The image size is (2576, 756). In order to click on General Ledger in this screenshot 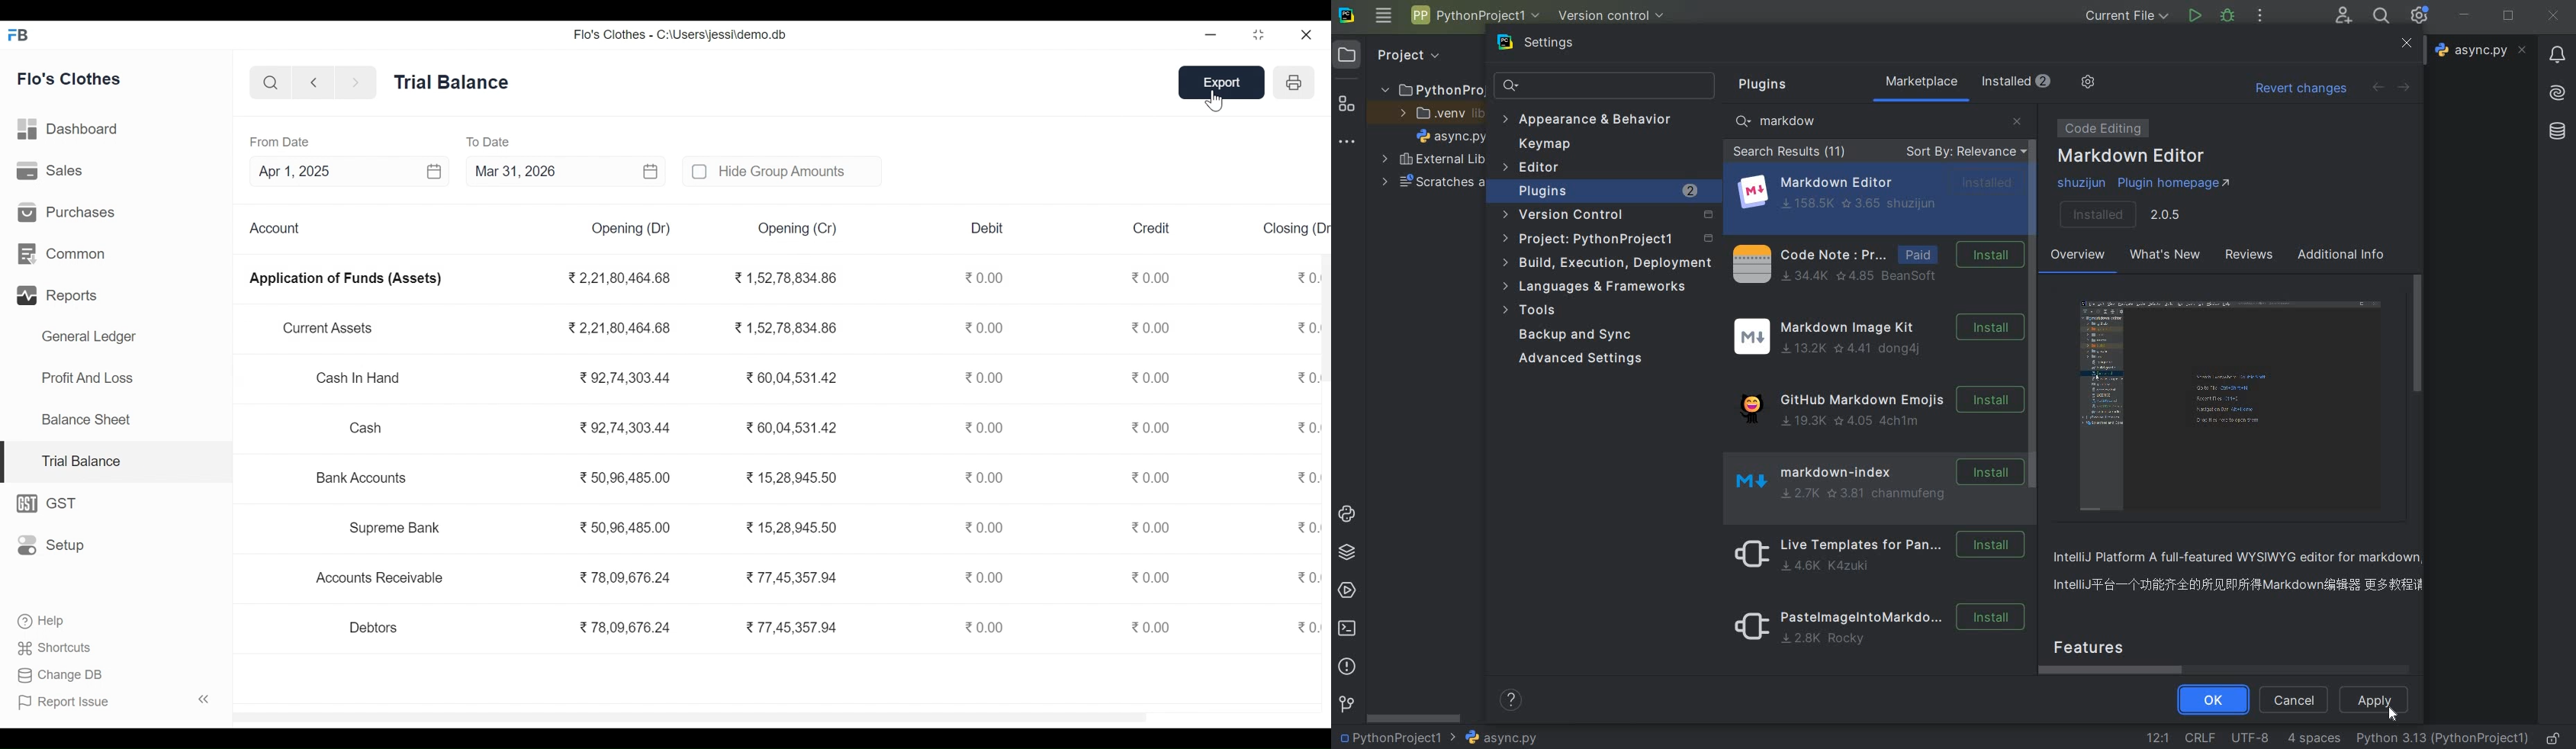, I will do `click(89, 336)`.